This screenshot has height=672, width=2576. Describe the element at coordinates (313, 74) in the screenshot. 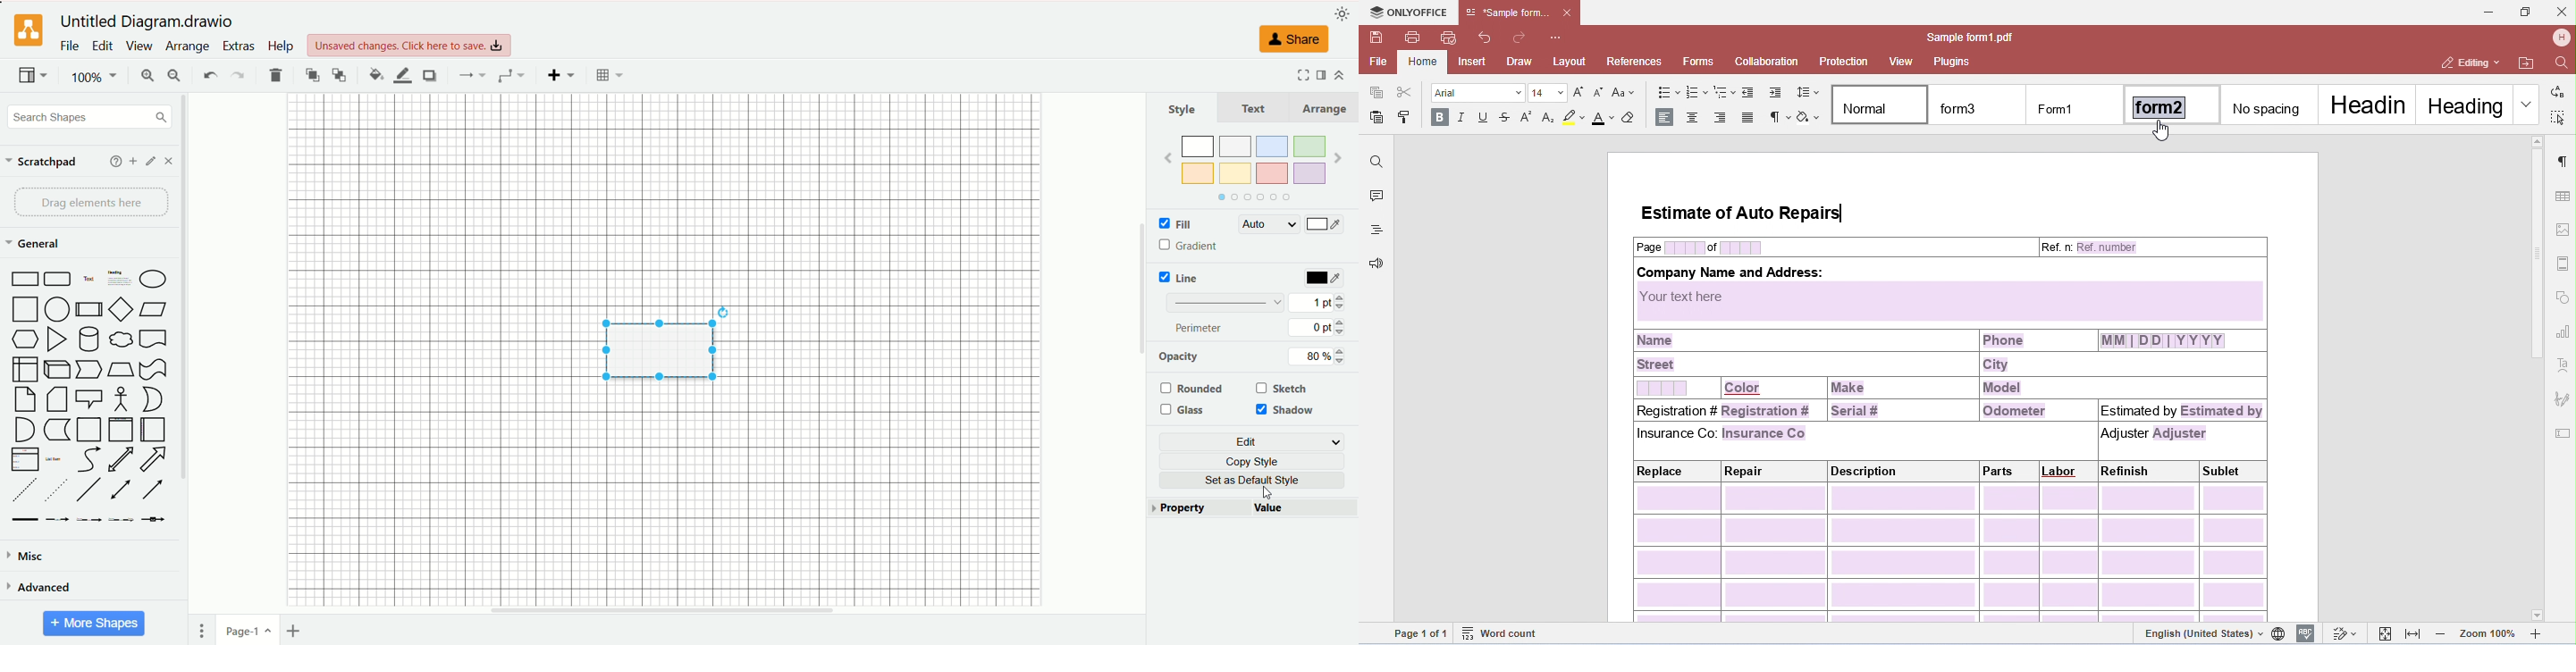

I see `to front` at that location.